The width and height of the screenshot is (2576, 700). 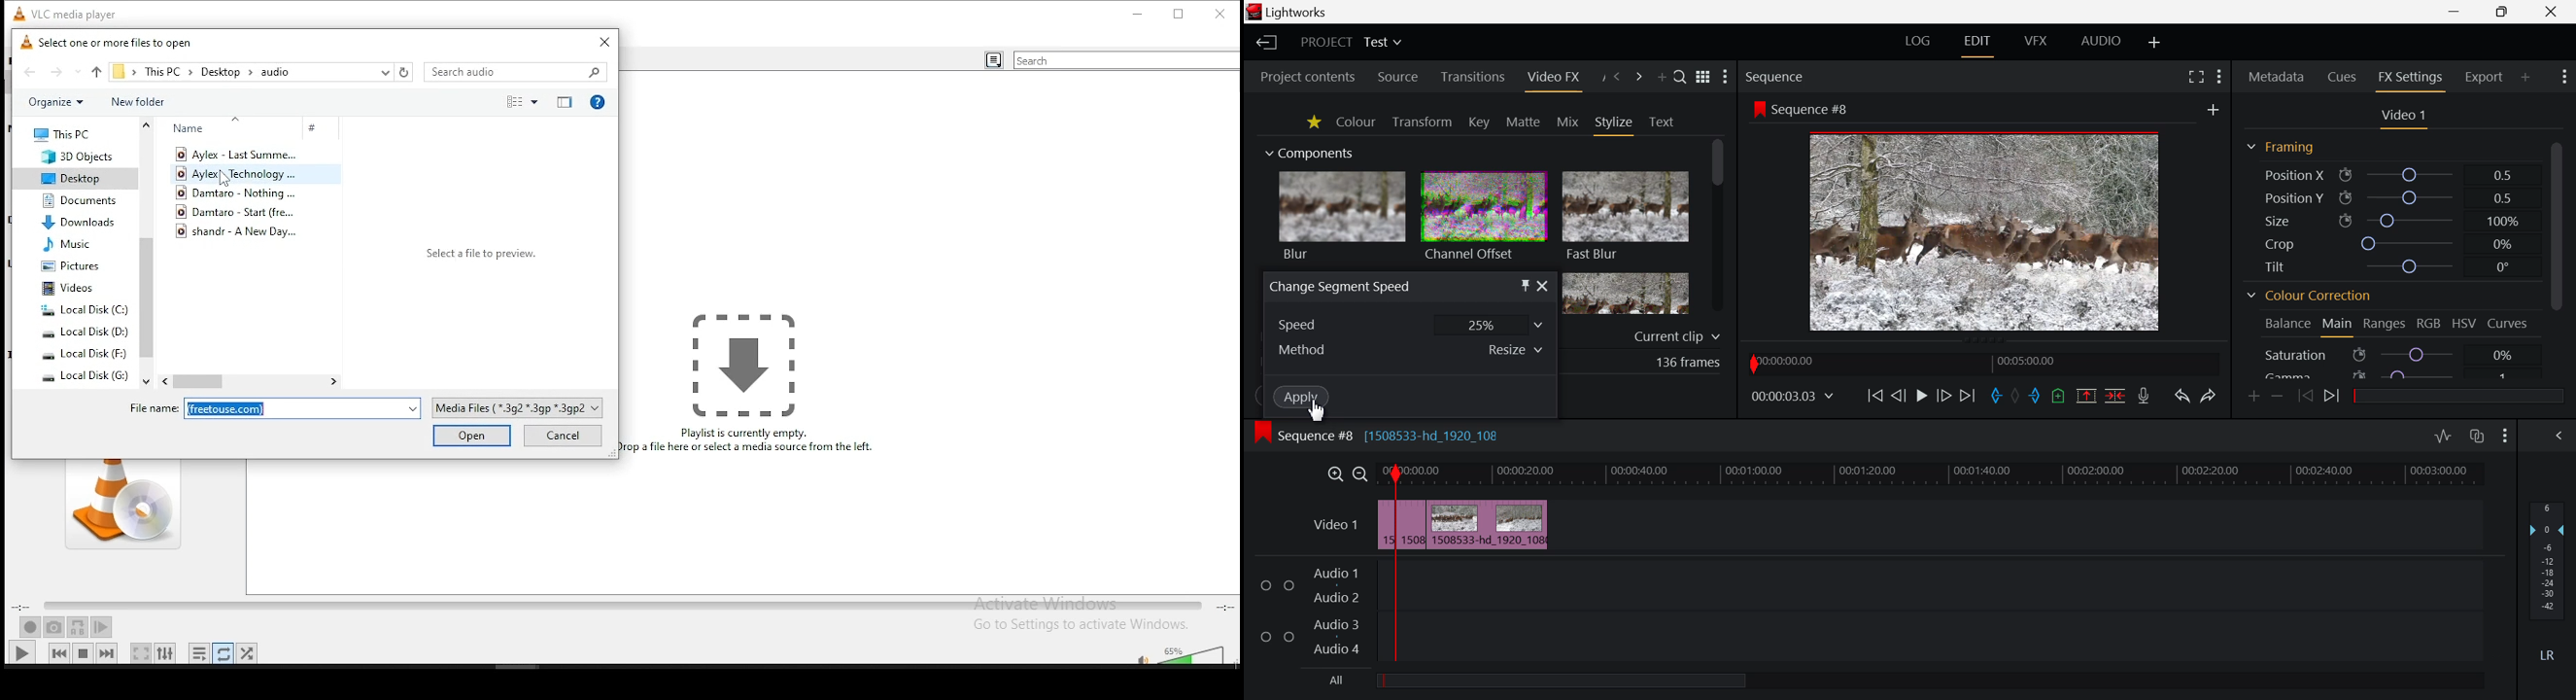 I want to click on recent locations, so click(x=385, y=72).